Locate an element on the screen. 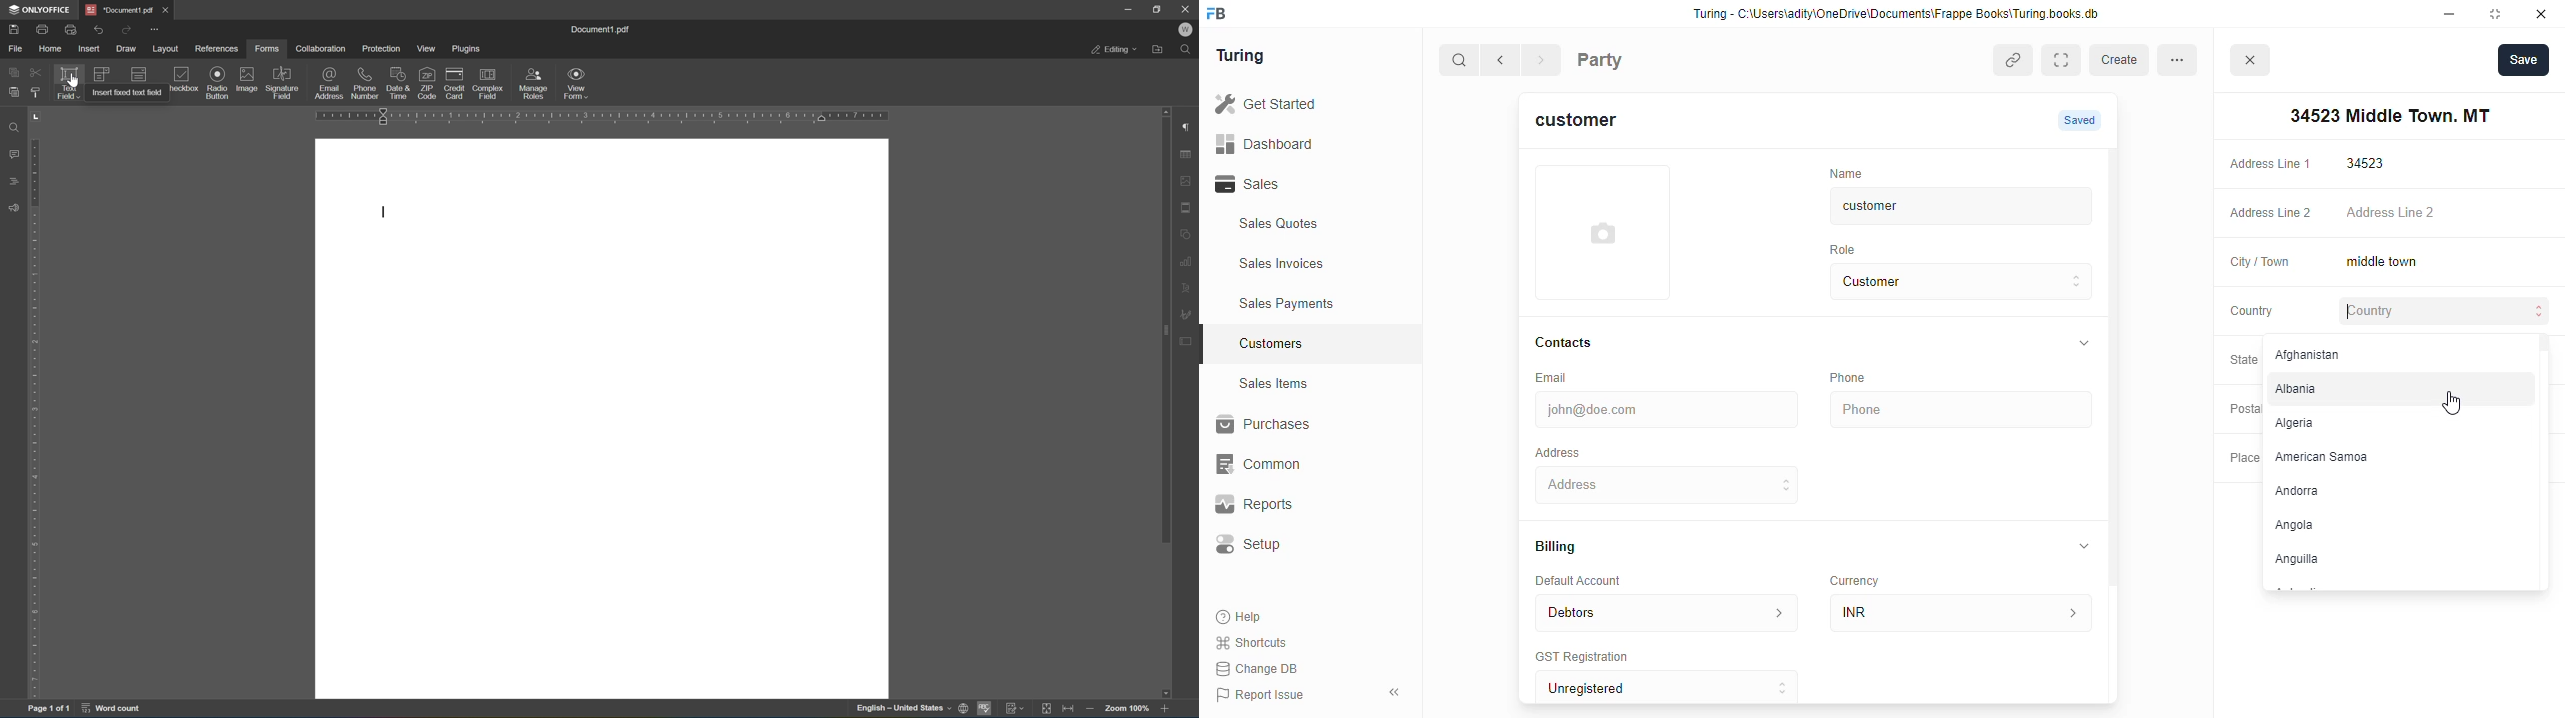 This screenshot has height=728, width=2576. redo is located at coordinates (128, 30).